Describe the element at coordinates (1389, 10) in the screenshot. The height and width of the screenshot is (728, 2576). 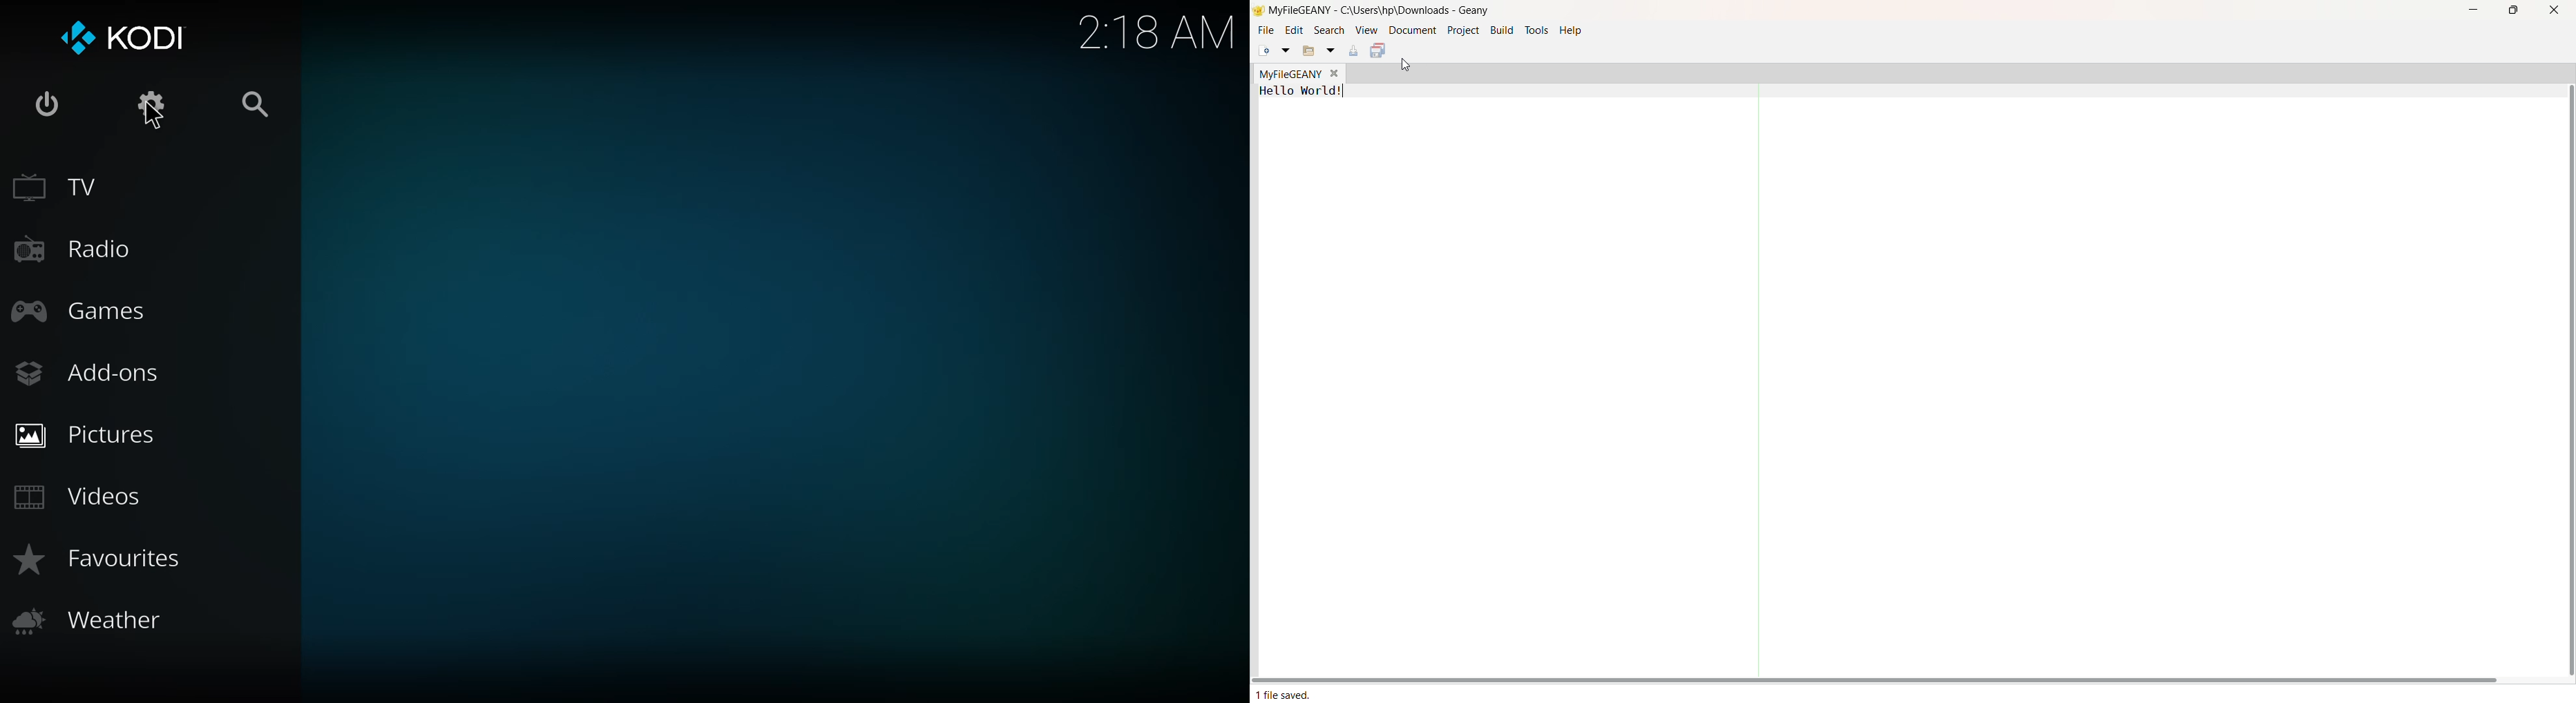
I see `MyFileGeany - C:\Users\hp\Downloads - Geany` at that location.